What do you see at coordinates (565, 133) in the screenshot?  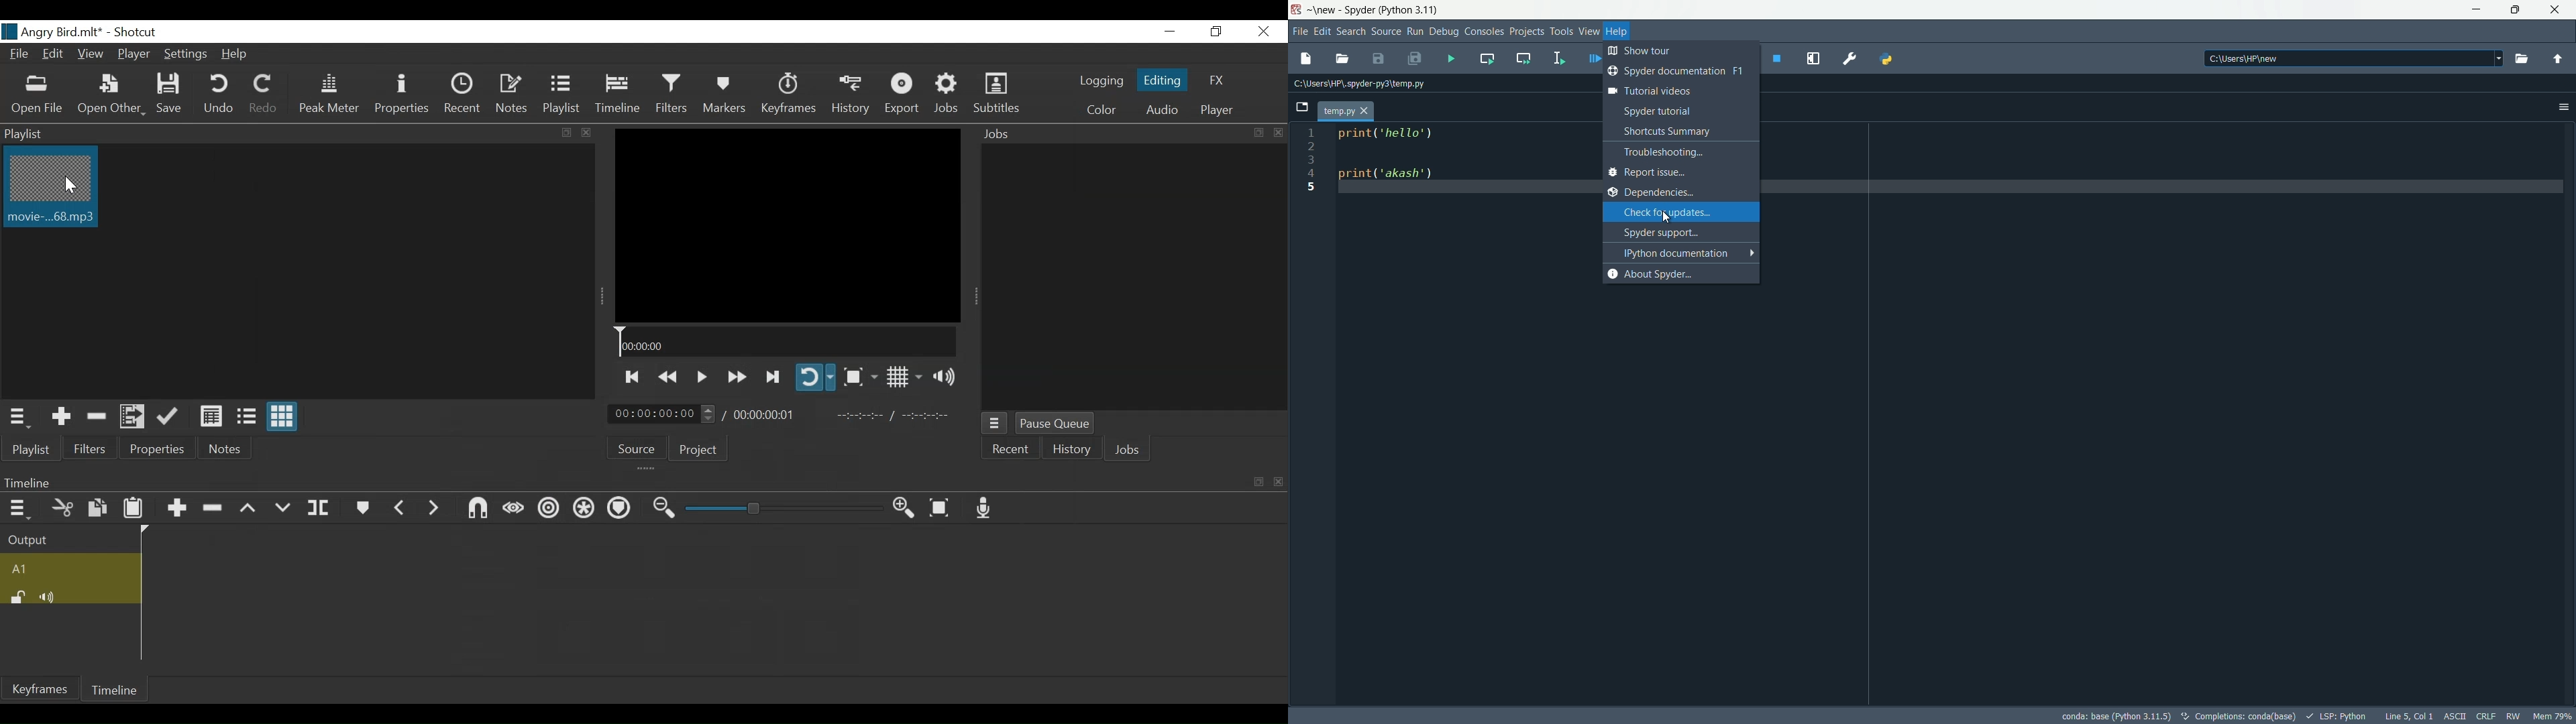 I see `resize` at bounding box center [565, 133].